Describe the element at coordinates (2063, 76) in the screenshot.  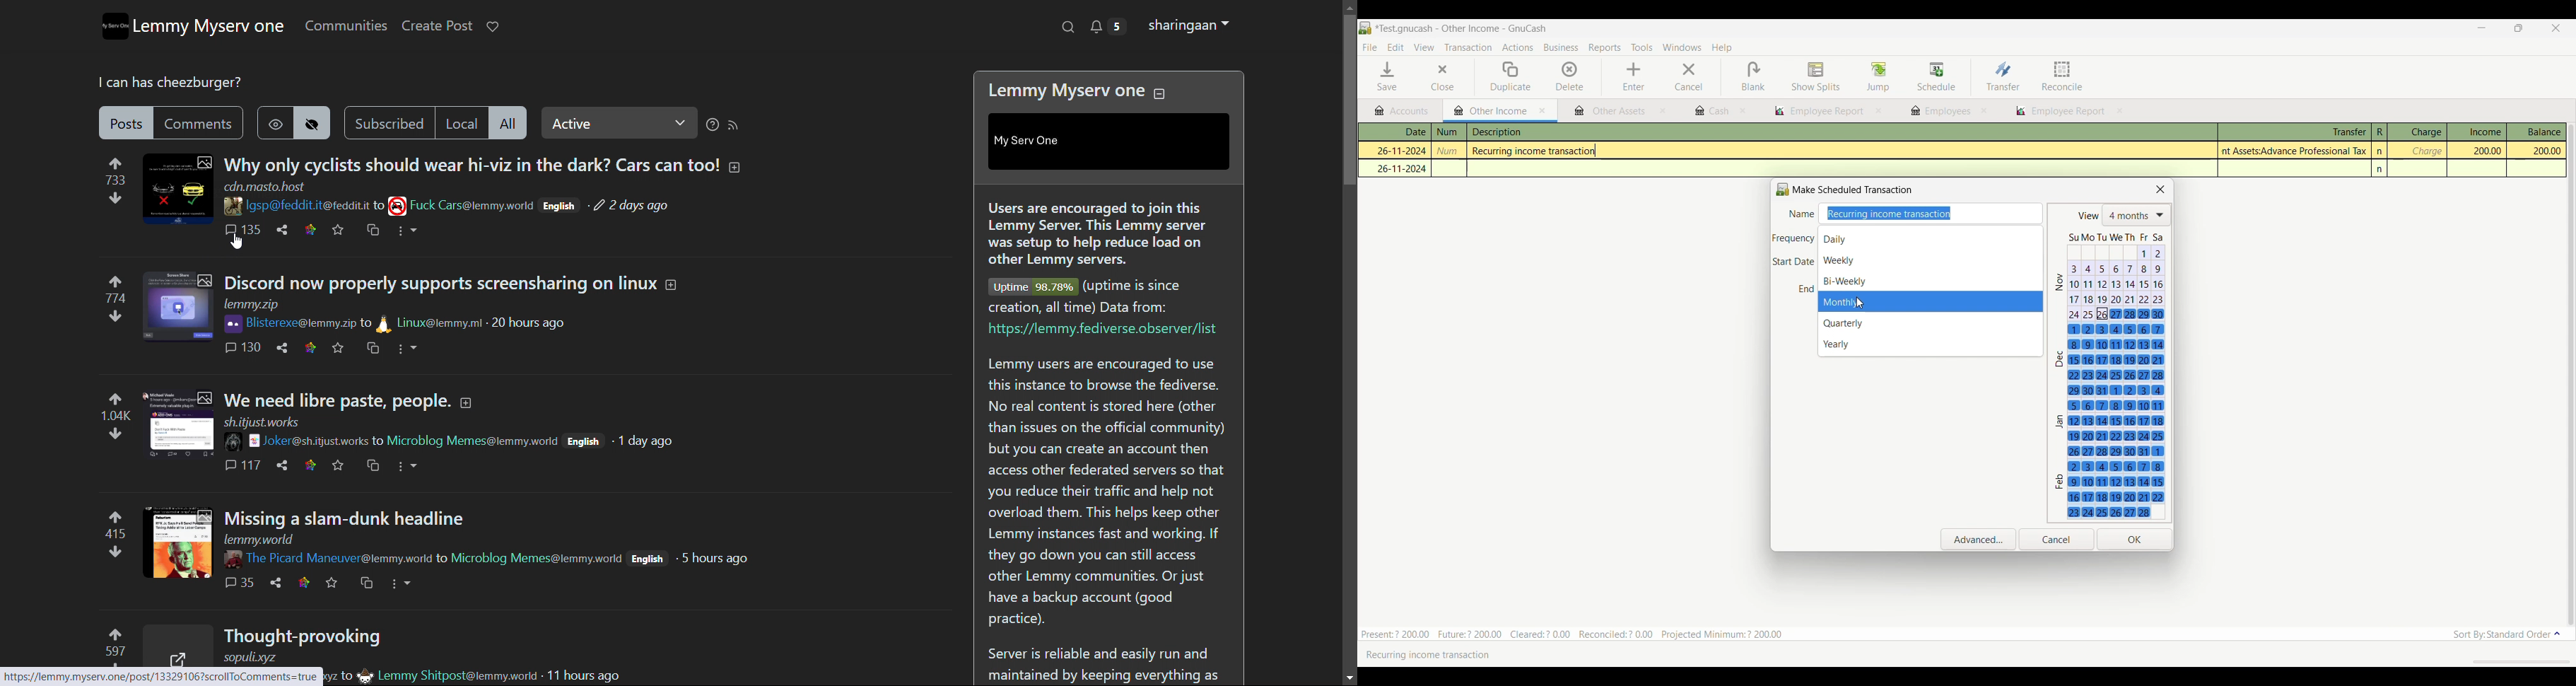
I see `Reconcile` at that location.